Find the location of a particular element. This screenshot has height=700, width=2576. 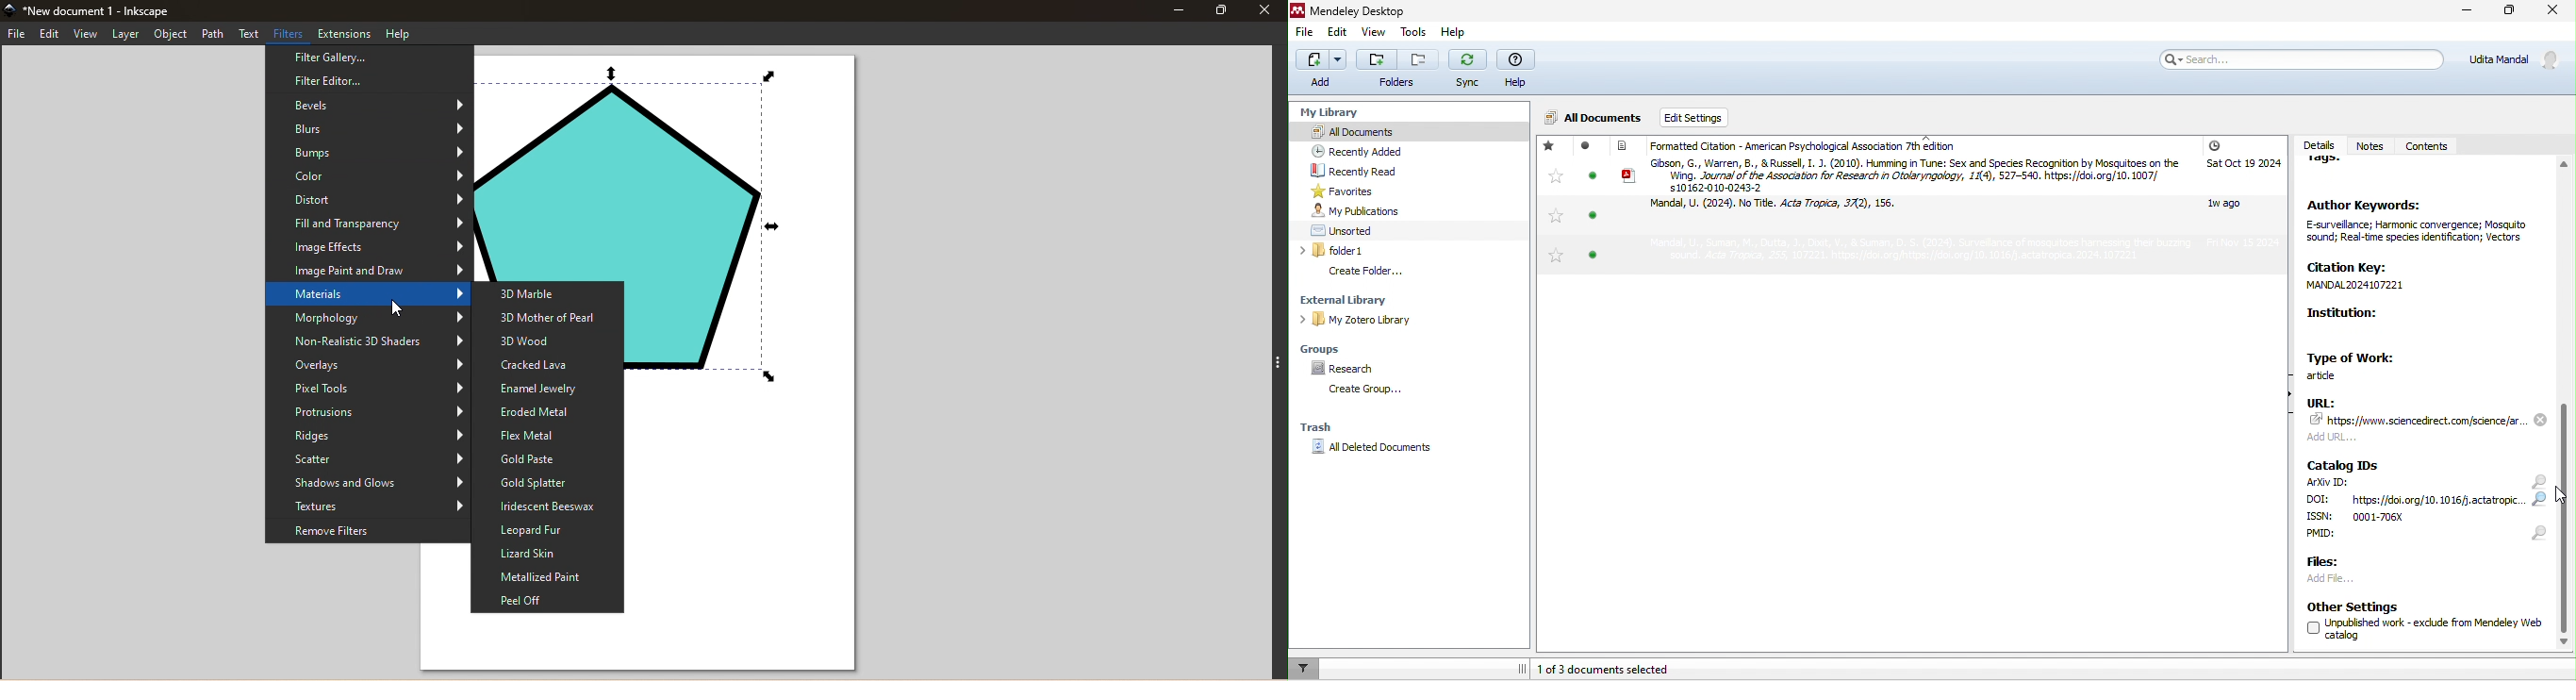

Citation Key:
MANDAL 2024107221 is located at coordinates (2389, 277).